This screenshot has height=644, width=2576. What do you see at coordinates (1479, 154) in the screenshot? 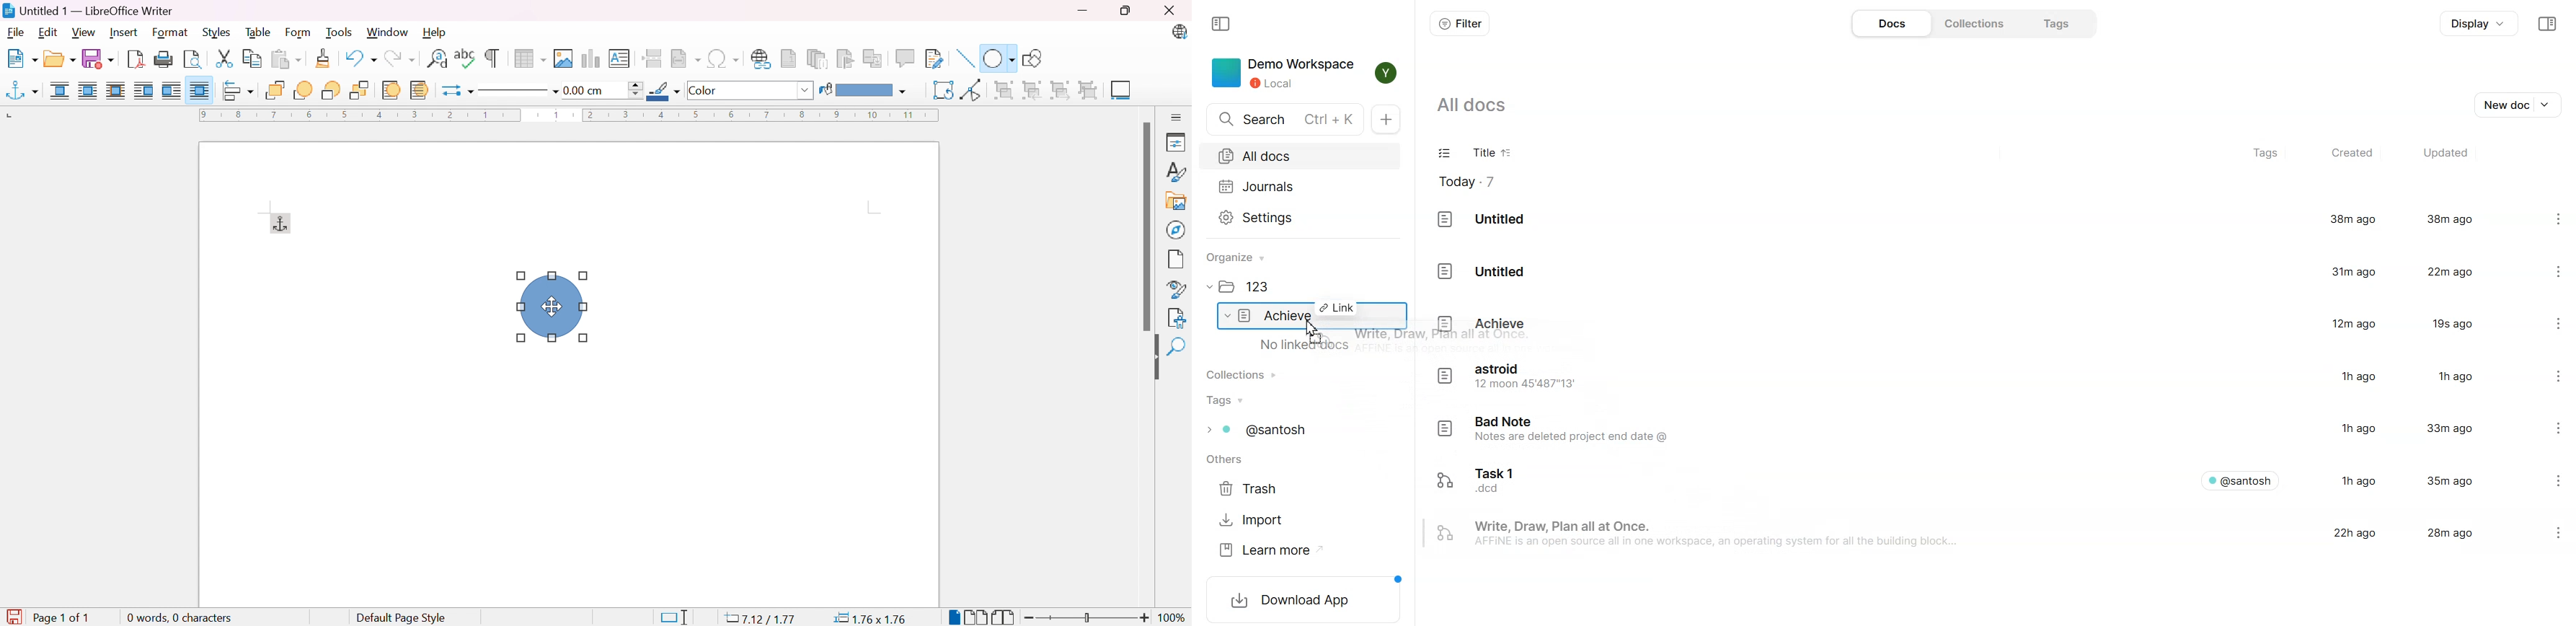
I see `Title` at bounding box center [1479, 154].